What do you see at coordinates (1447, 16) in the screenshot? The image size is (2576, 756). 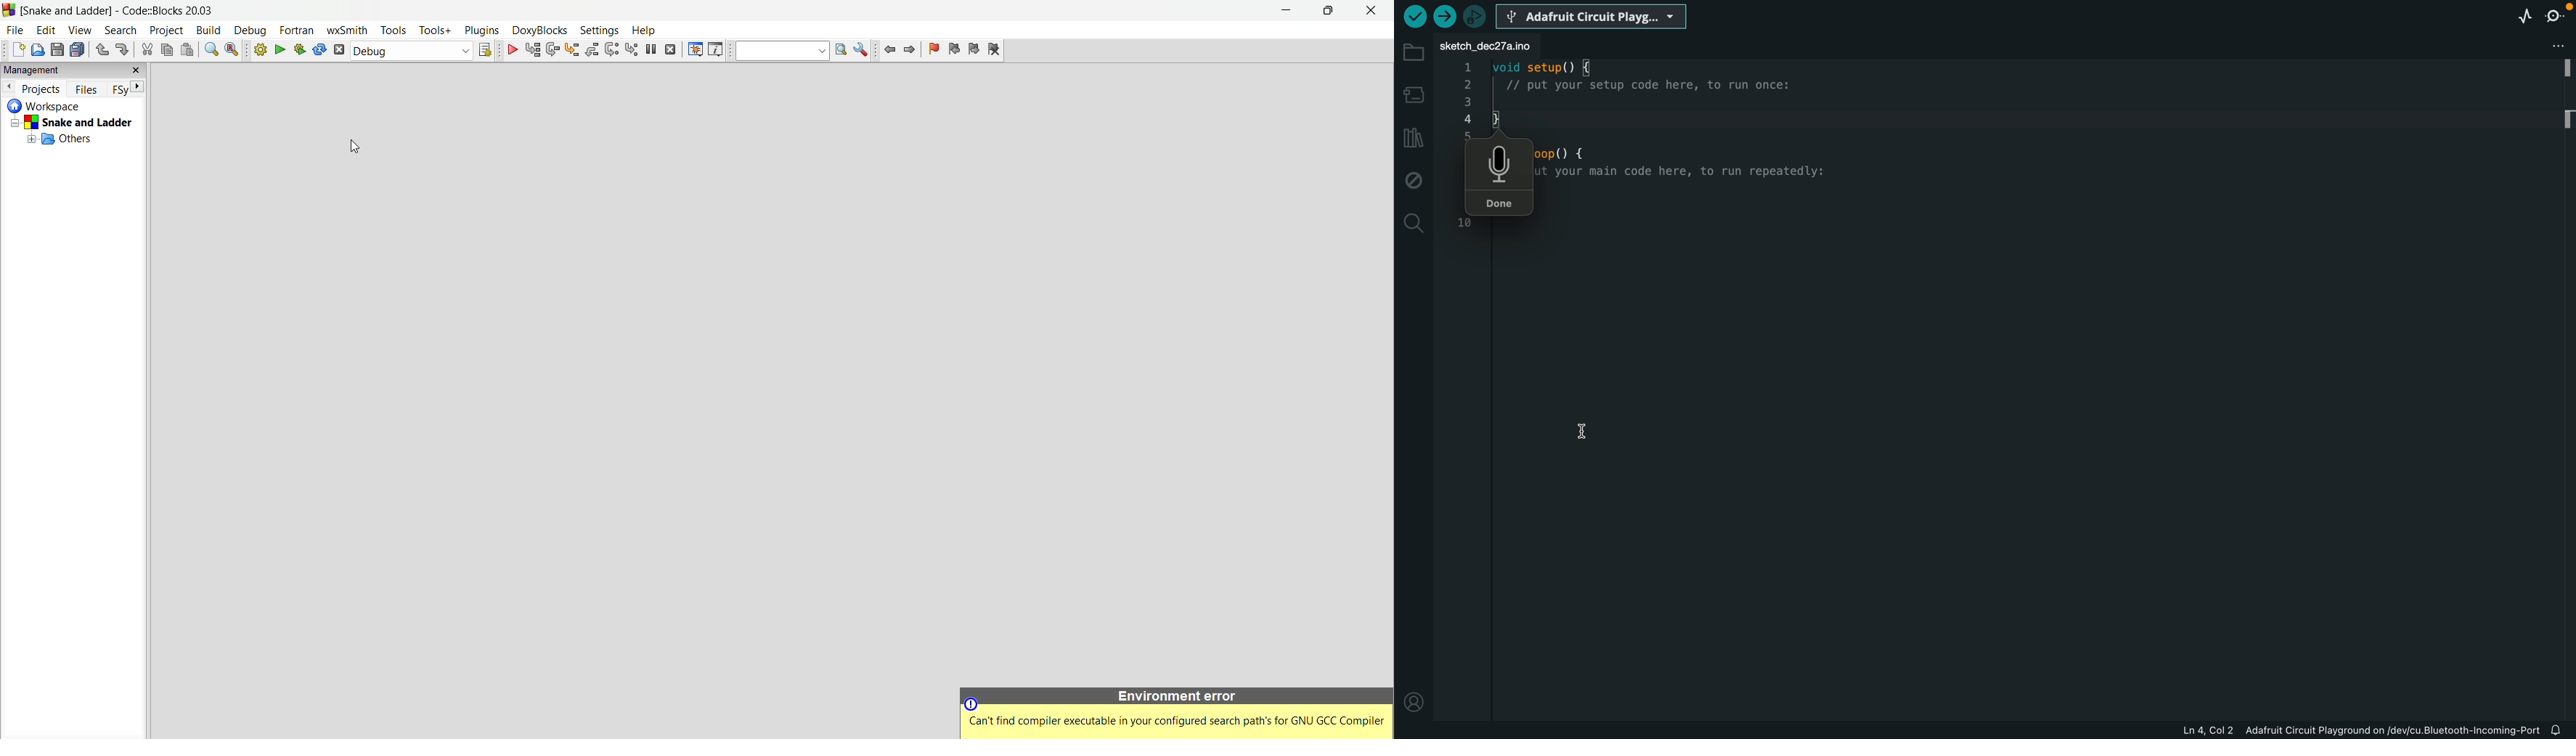 I see `verify` at bounding box center [1447, 16].